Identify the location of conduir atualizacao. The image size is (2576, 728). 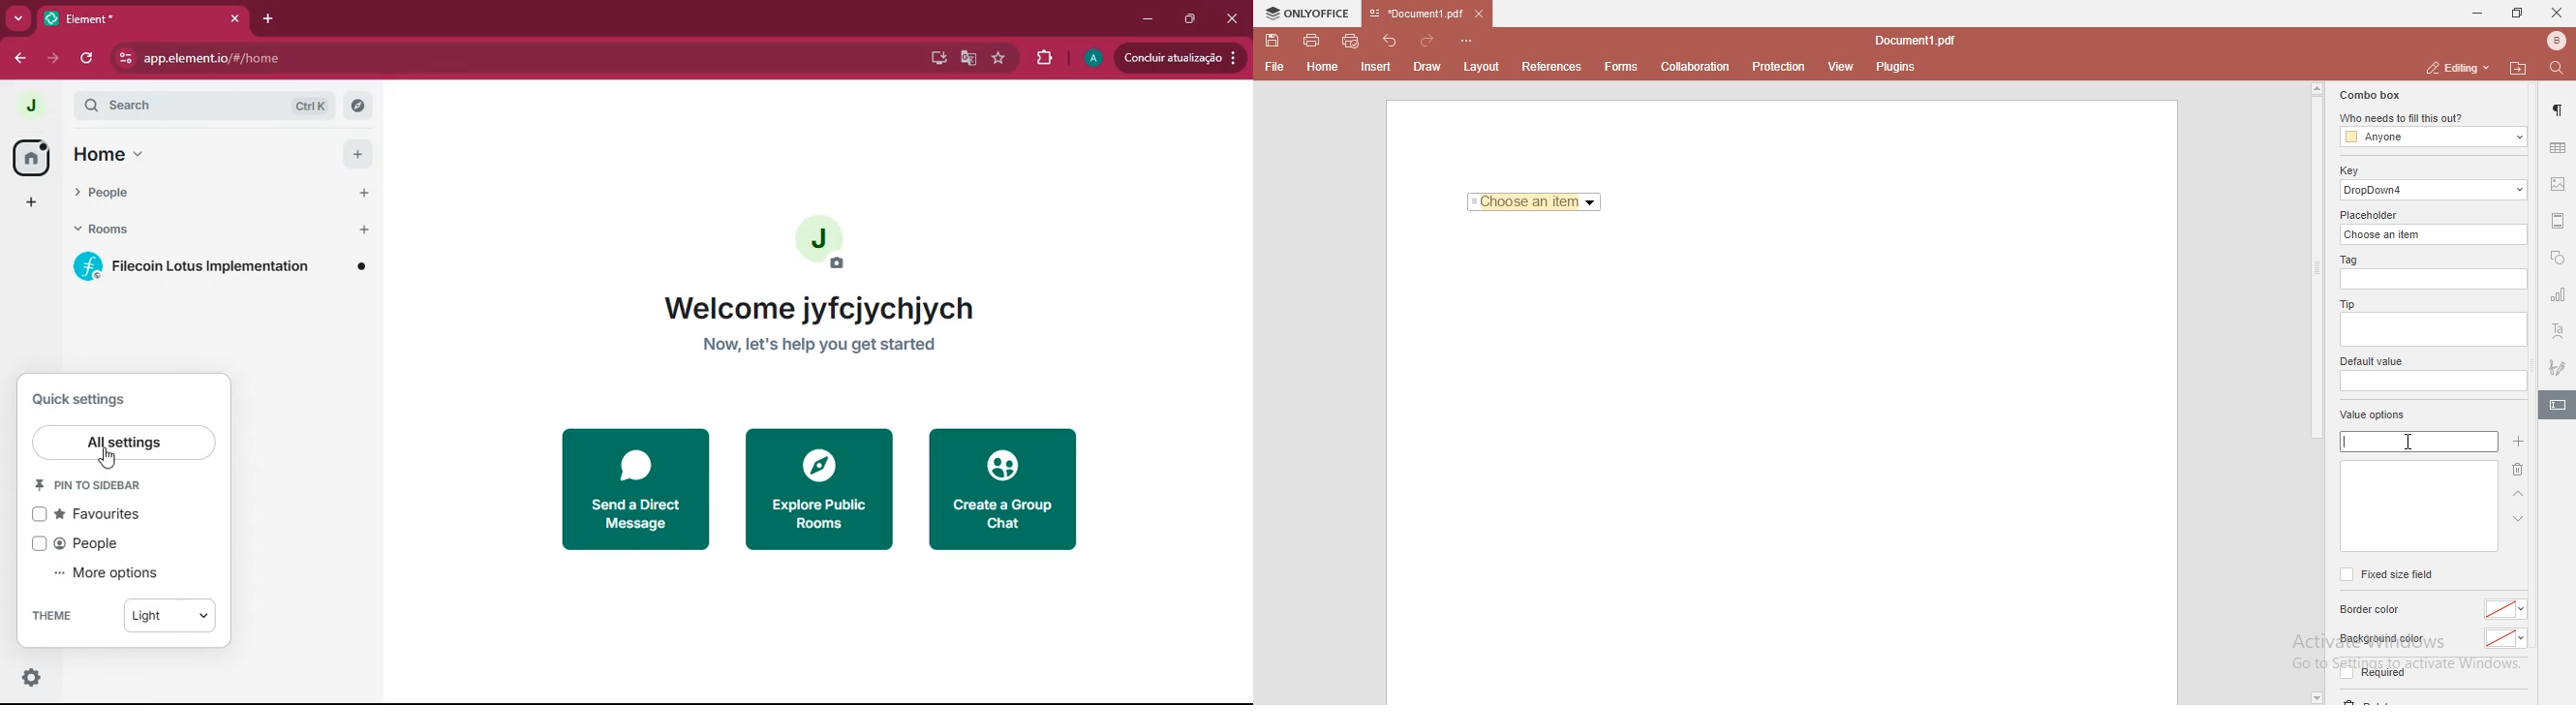
(1181, 57).